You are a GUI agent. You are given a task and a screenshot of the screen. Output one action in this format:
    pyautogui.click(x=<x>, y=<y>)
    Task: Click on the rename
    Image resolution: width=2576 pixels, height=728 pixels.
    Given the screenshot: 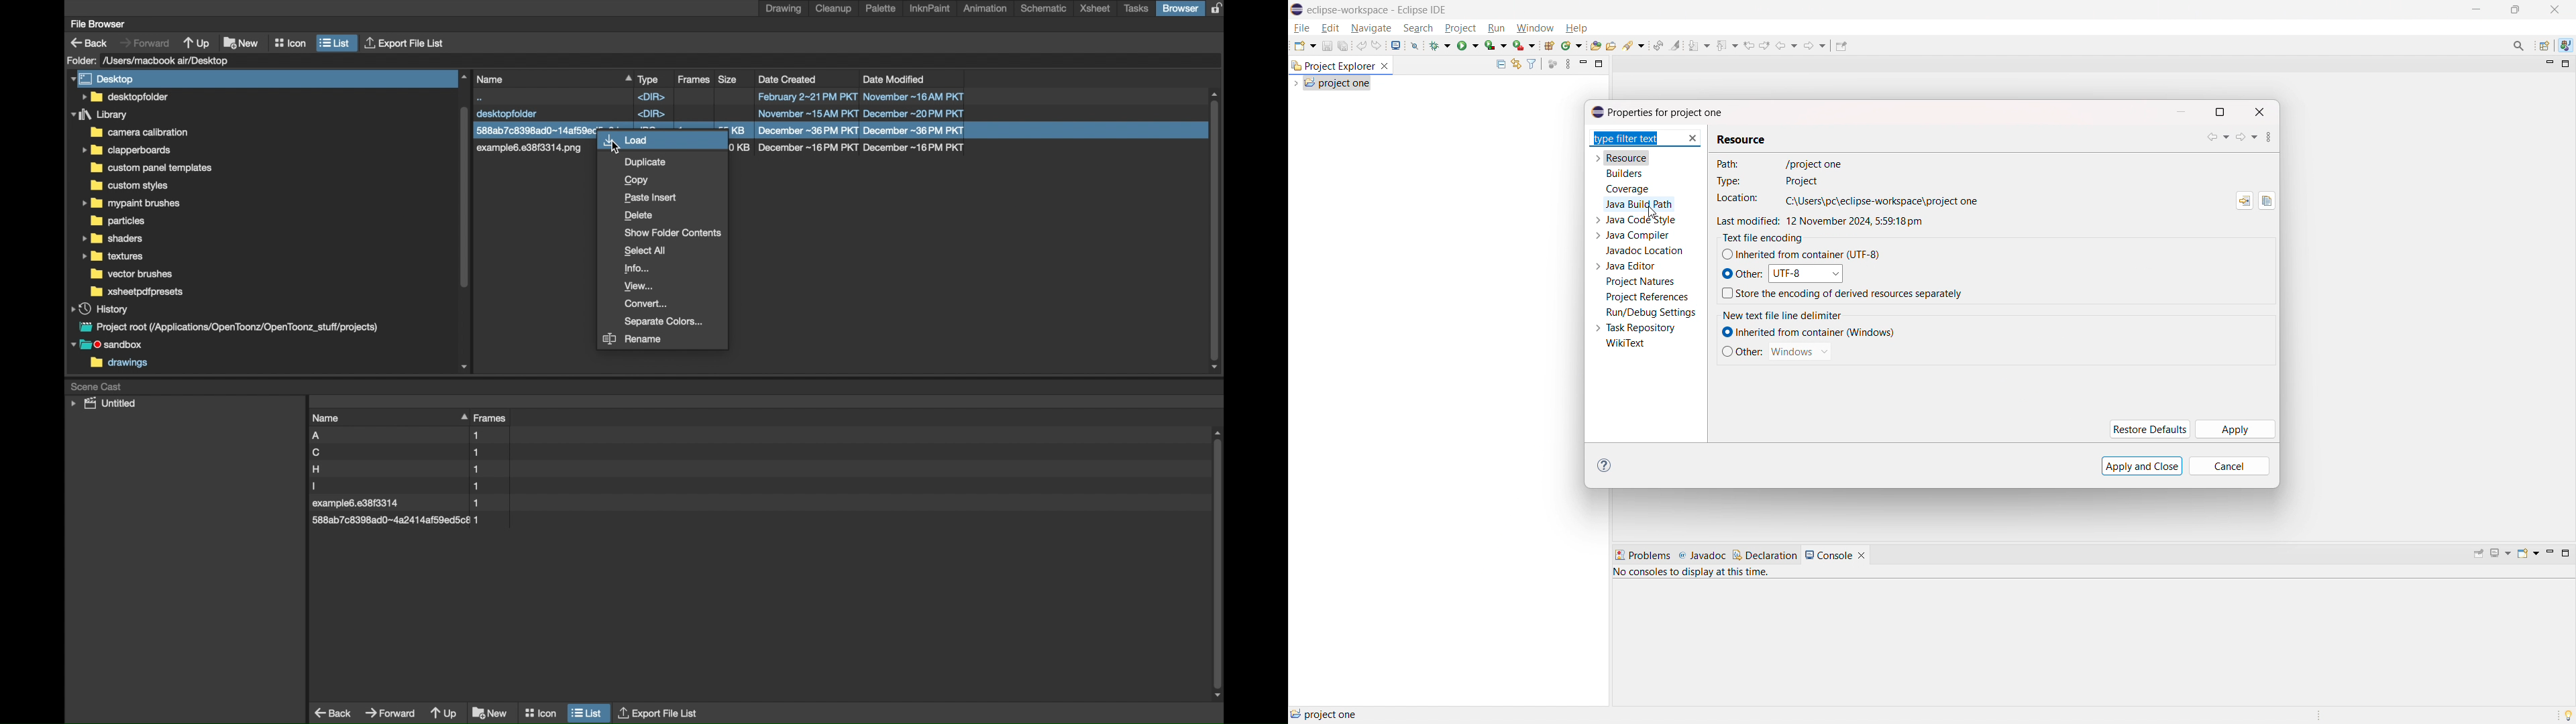 What is the action you would take?
    pyautogui.click(x=633, y=340)
    